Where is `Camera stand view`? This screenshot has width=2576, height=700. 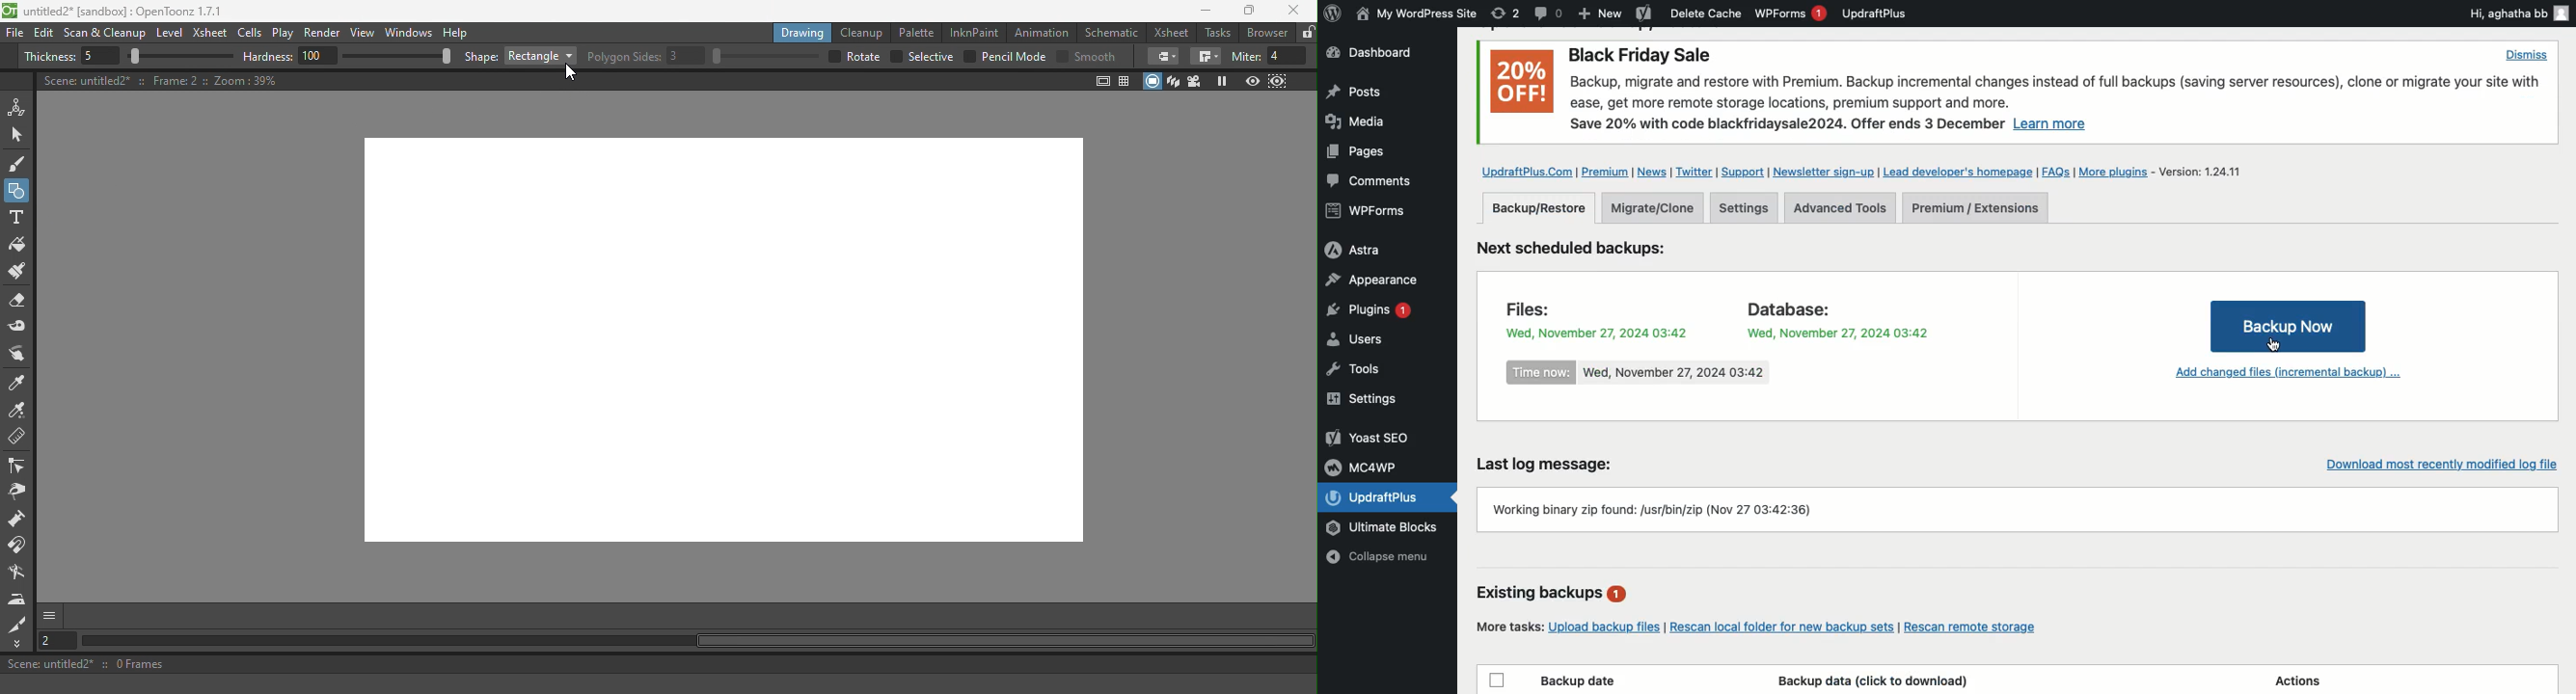 Camera stand view is located at coordinates (1152, 82).